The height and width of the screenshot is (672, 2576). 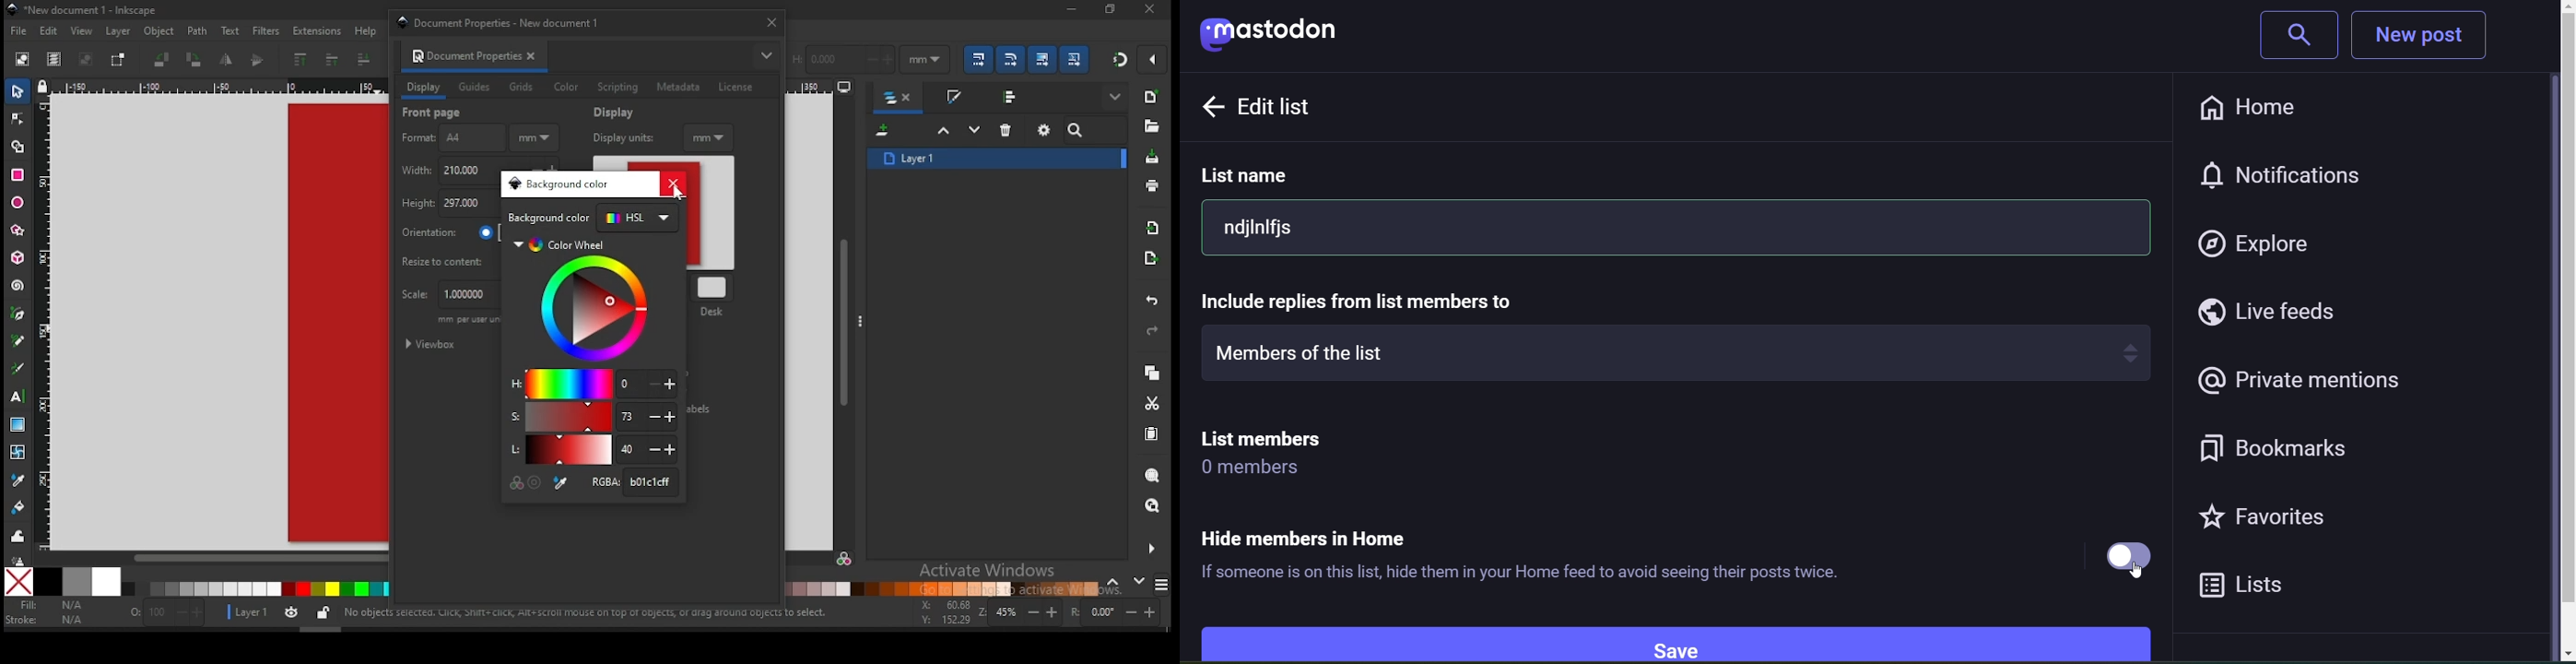 What do you see at coordinates (678, 194) in the screenshot?
I see `cursor` at bounding box center [678, 194].